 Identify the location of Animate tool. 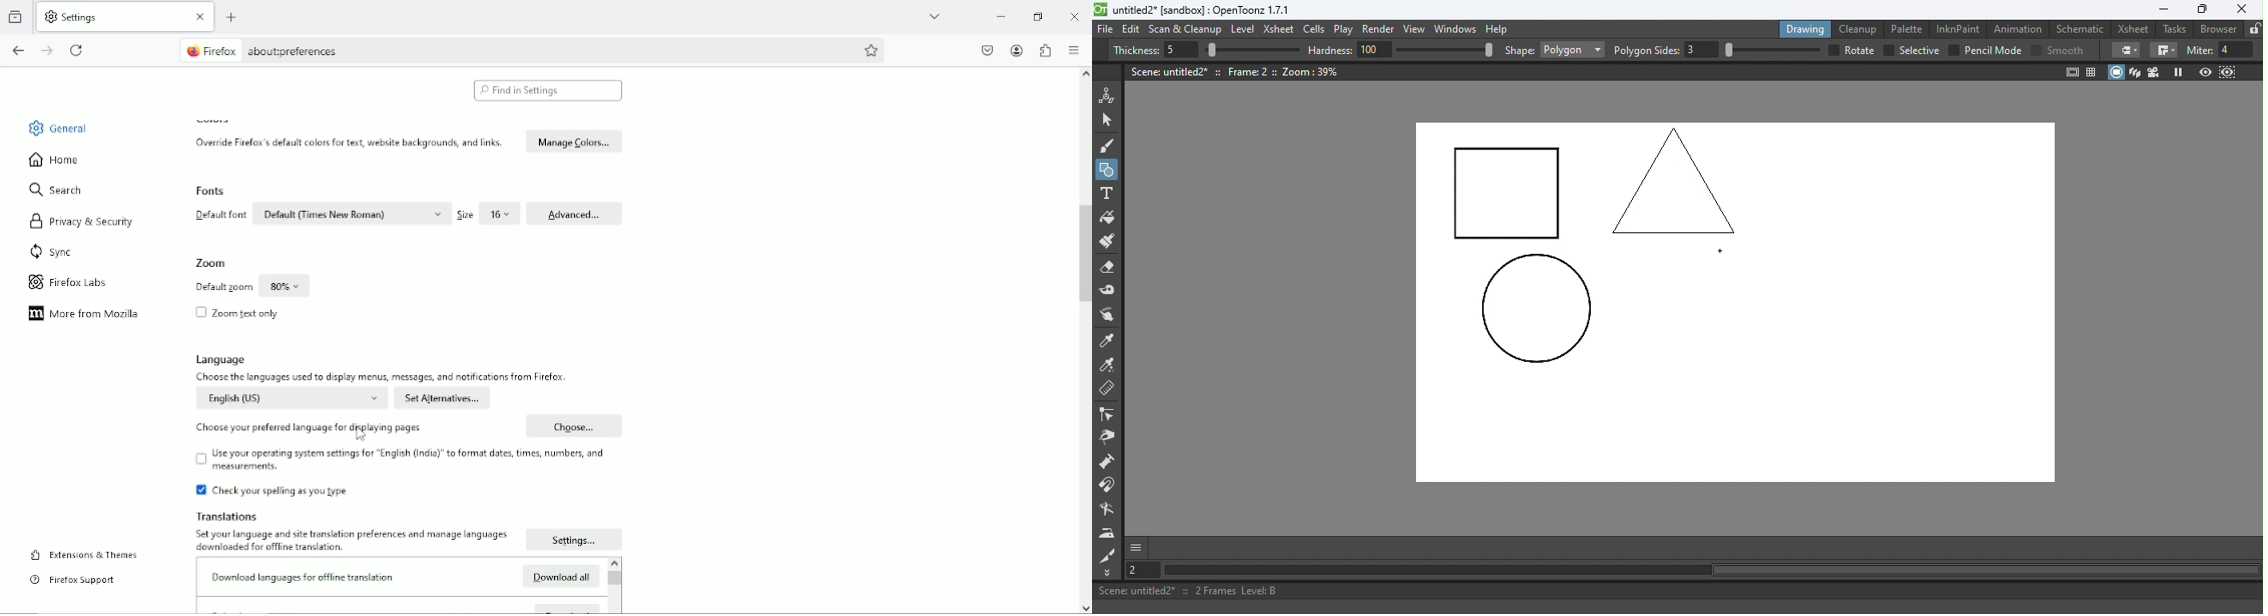
(1110, 95).